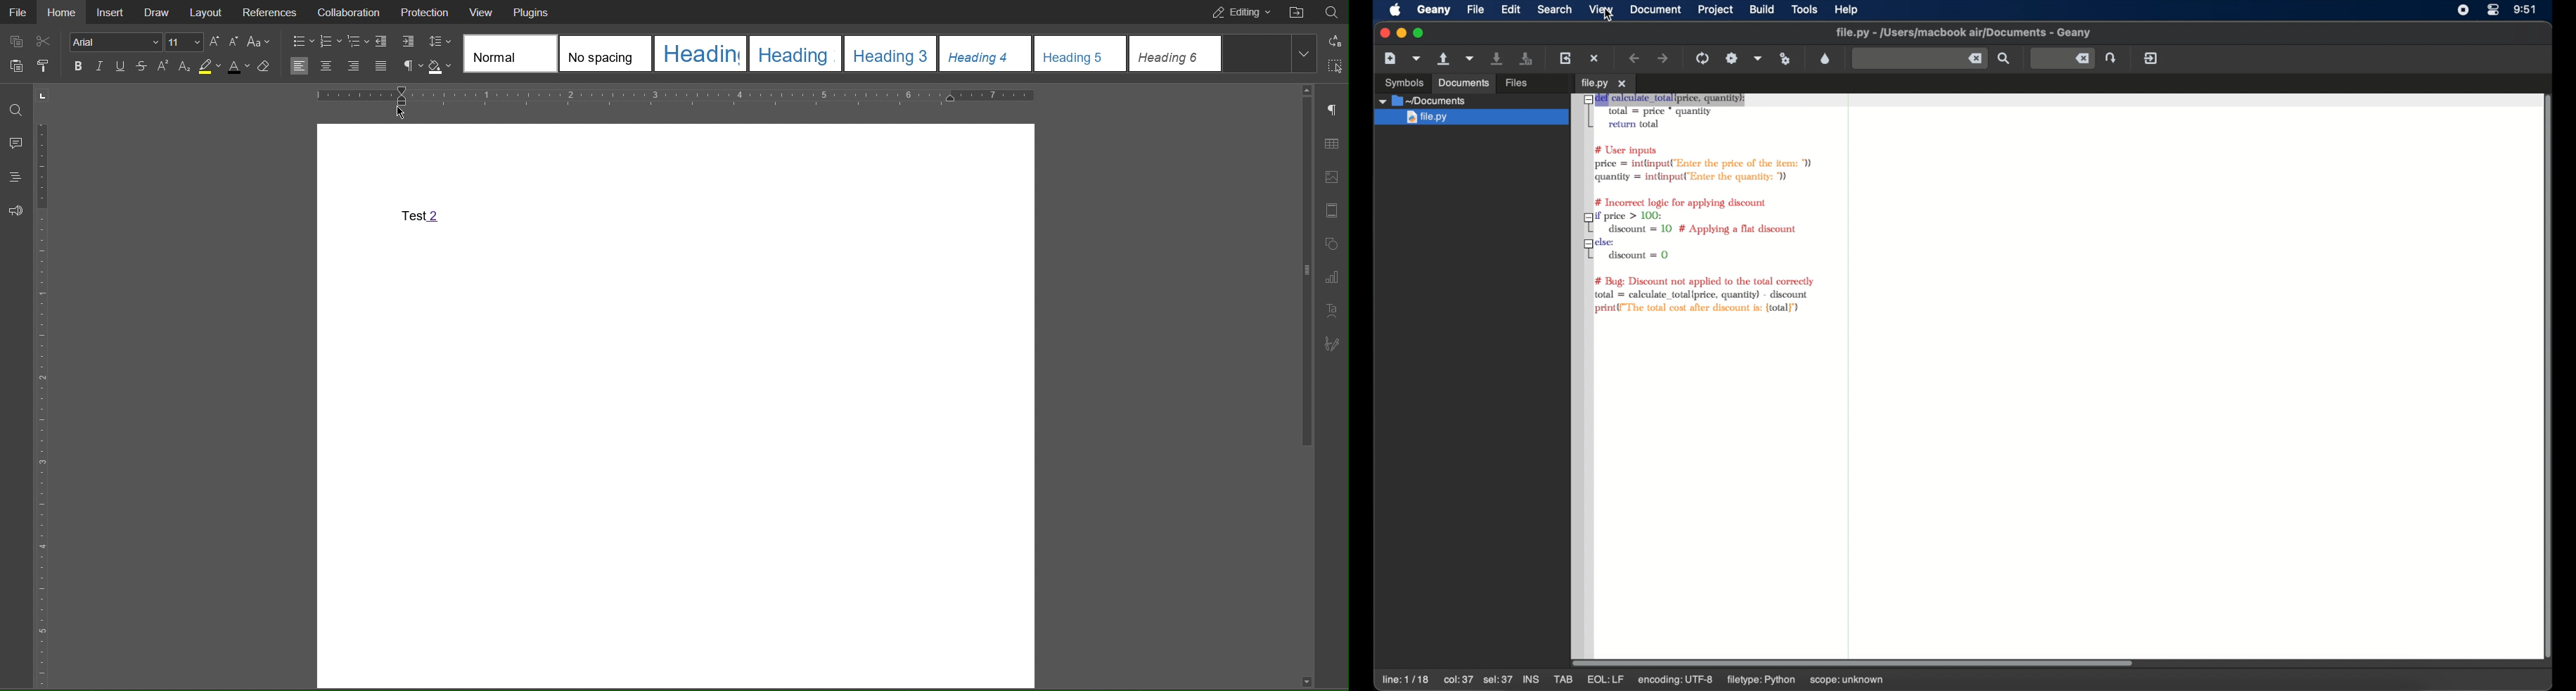 This screenshot has height=700, width=2576. What do you see at coordinates (330, 41) in the screenshot?
I see `Numbered List` at bounding box center [330, 41].